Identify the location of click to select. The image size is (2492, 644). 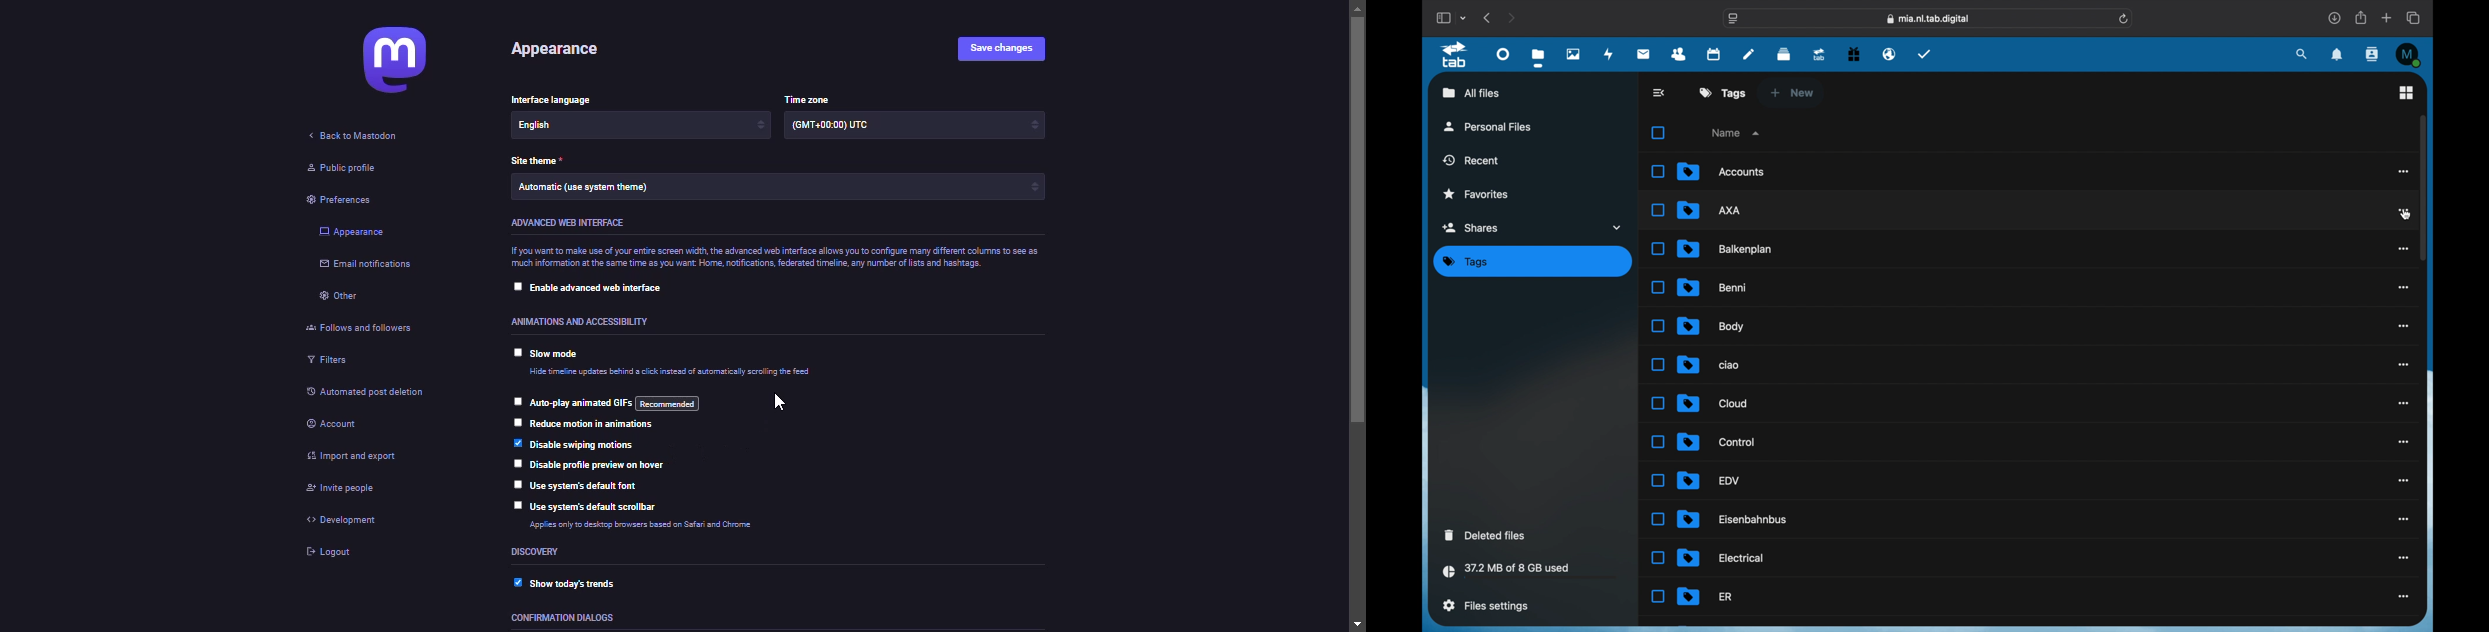
(515, 483).